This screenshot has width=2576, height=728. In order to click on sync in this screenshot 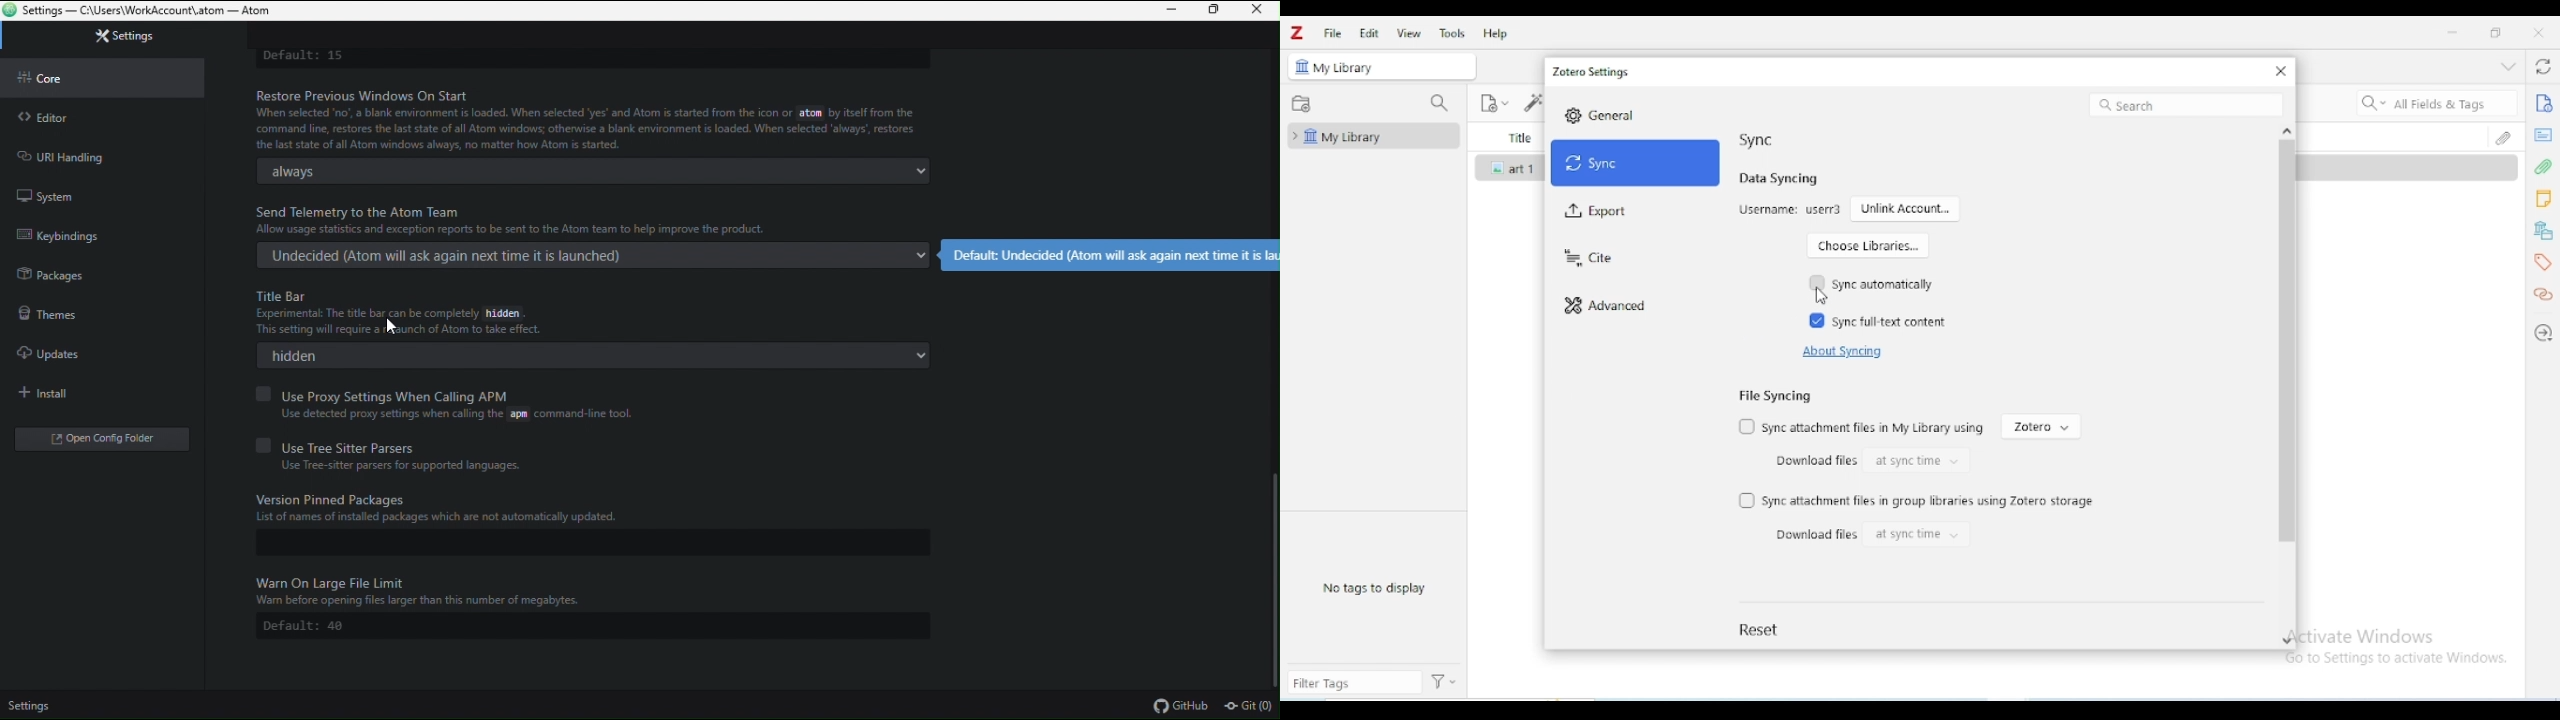, I will do `click(1636, 163)`.